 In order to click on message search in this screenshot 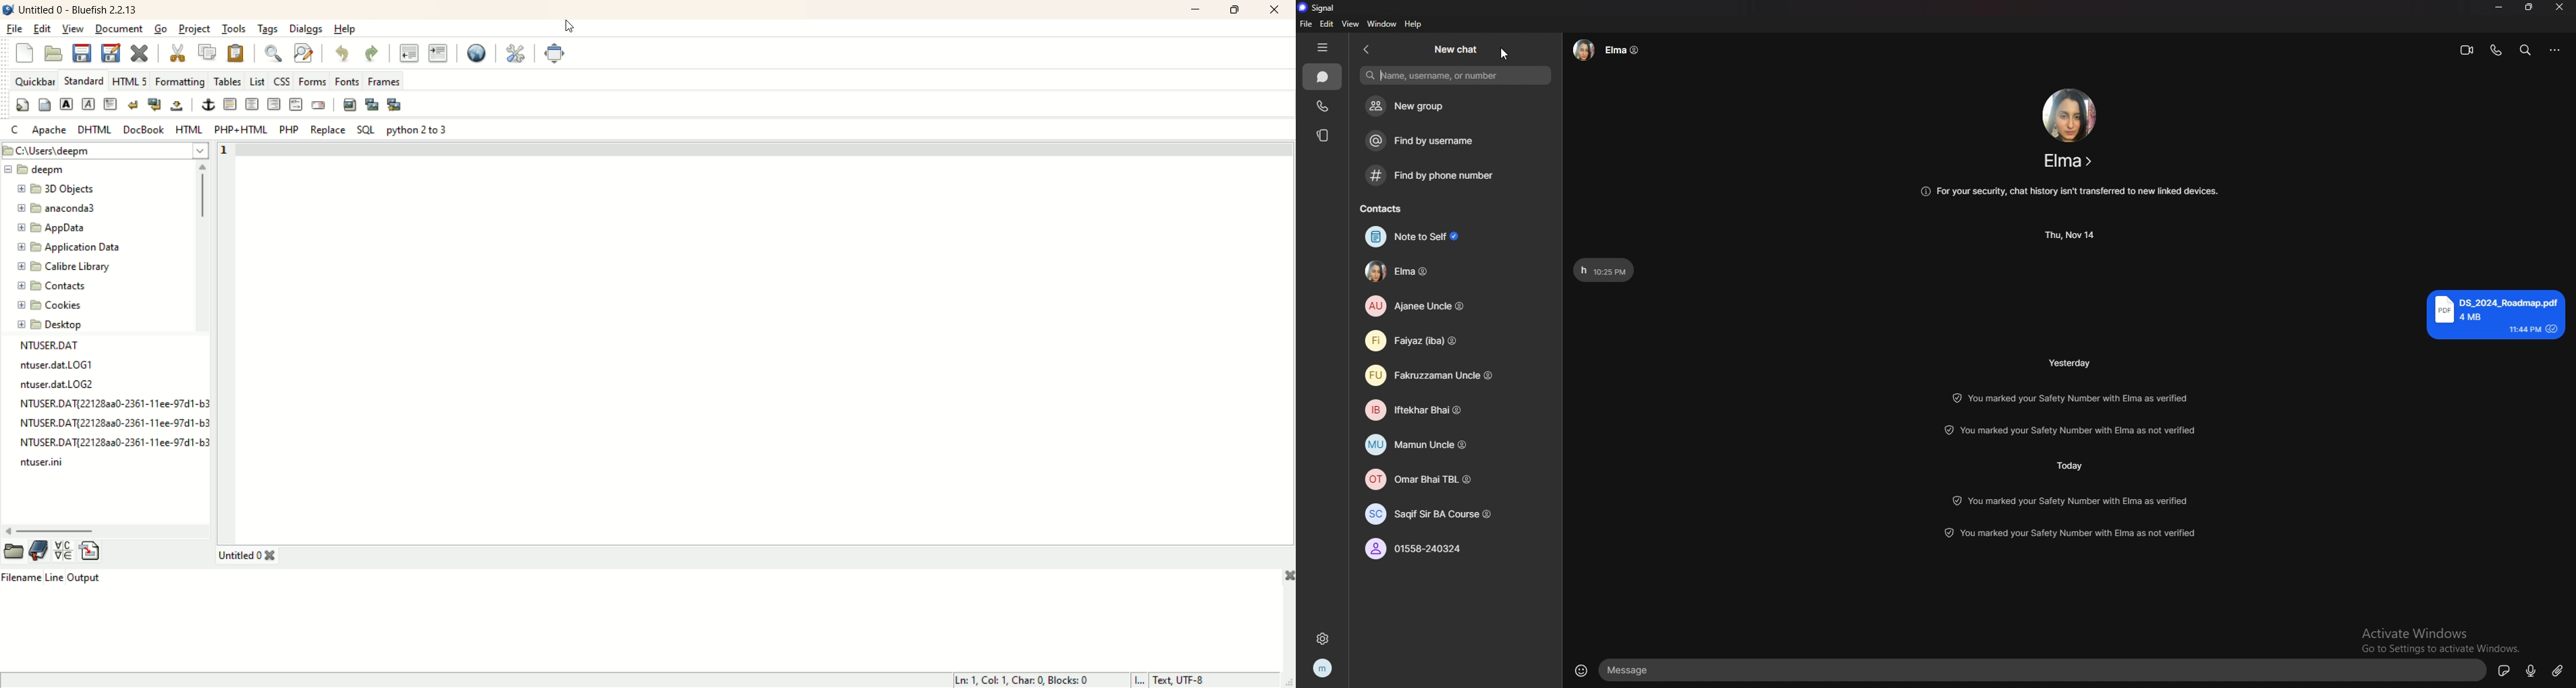, I will do `click(2526, 49)`.